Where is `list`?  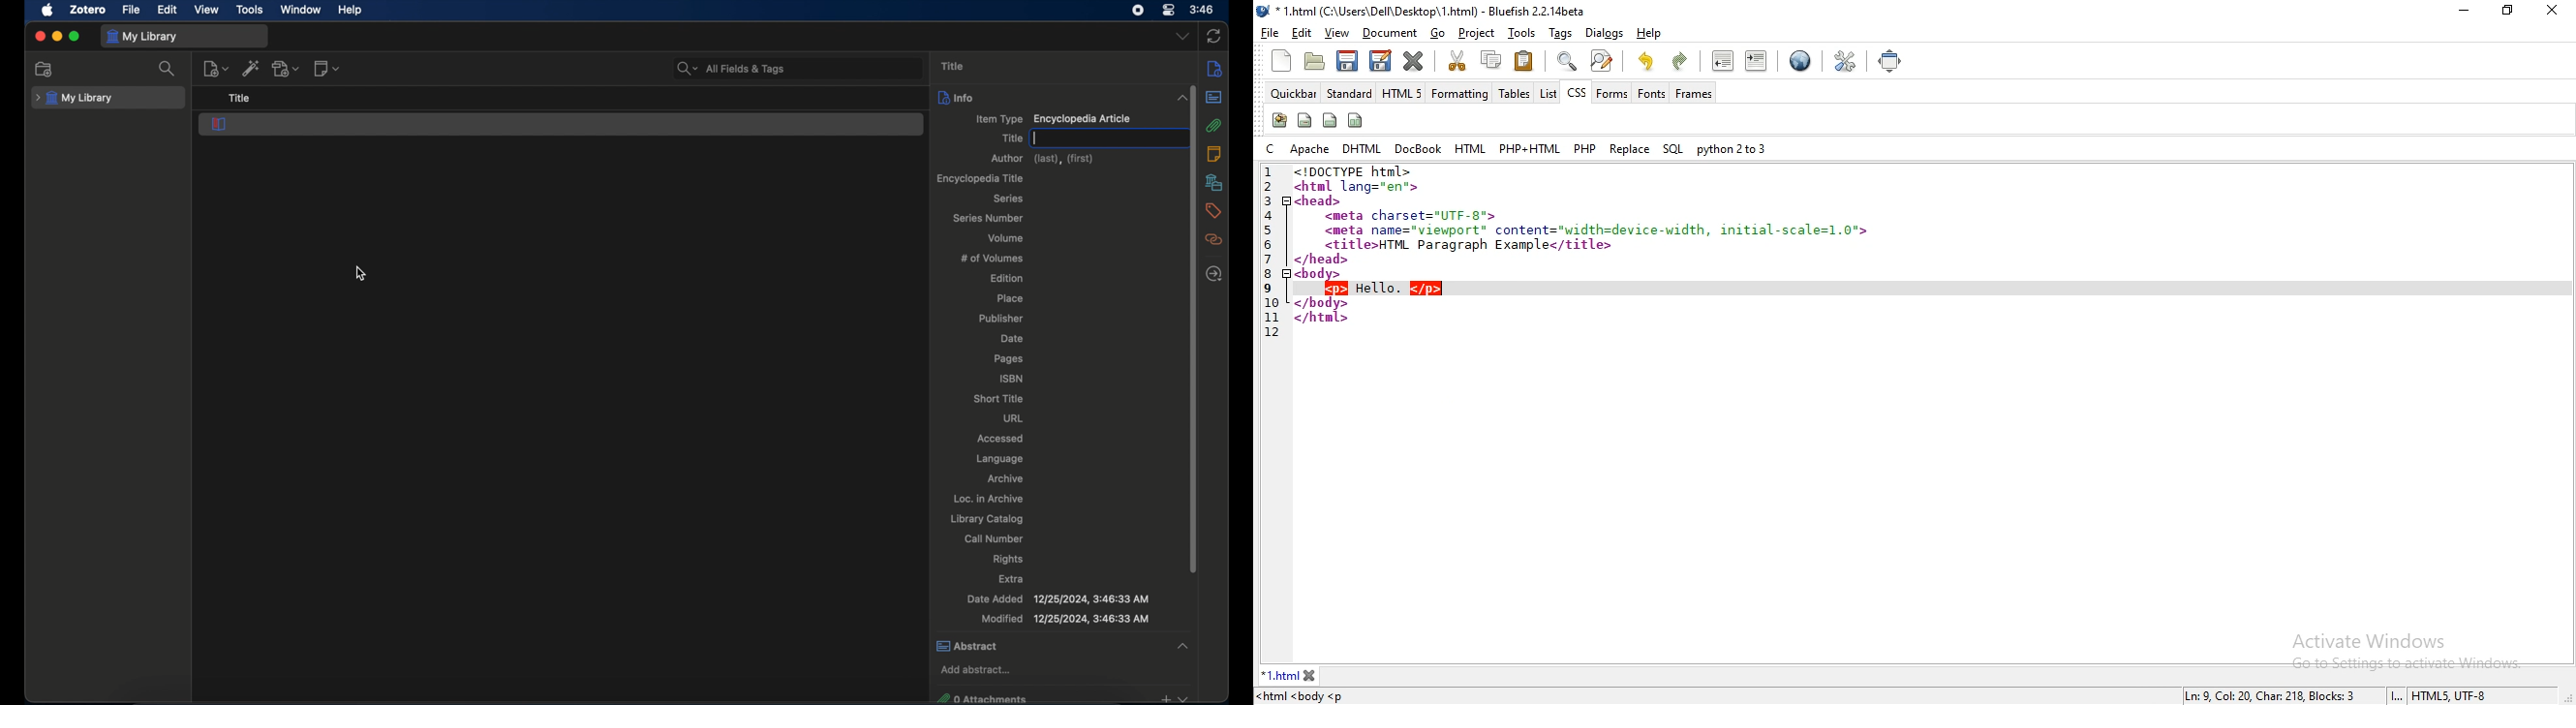
list is located at coordinates (1547, 93).